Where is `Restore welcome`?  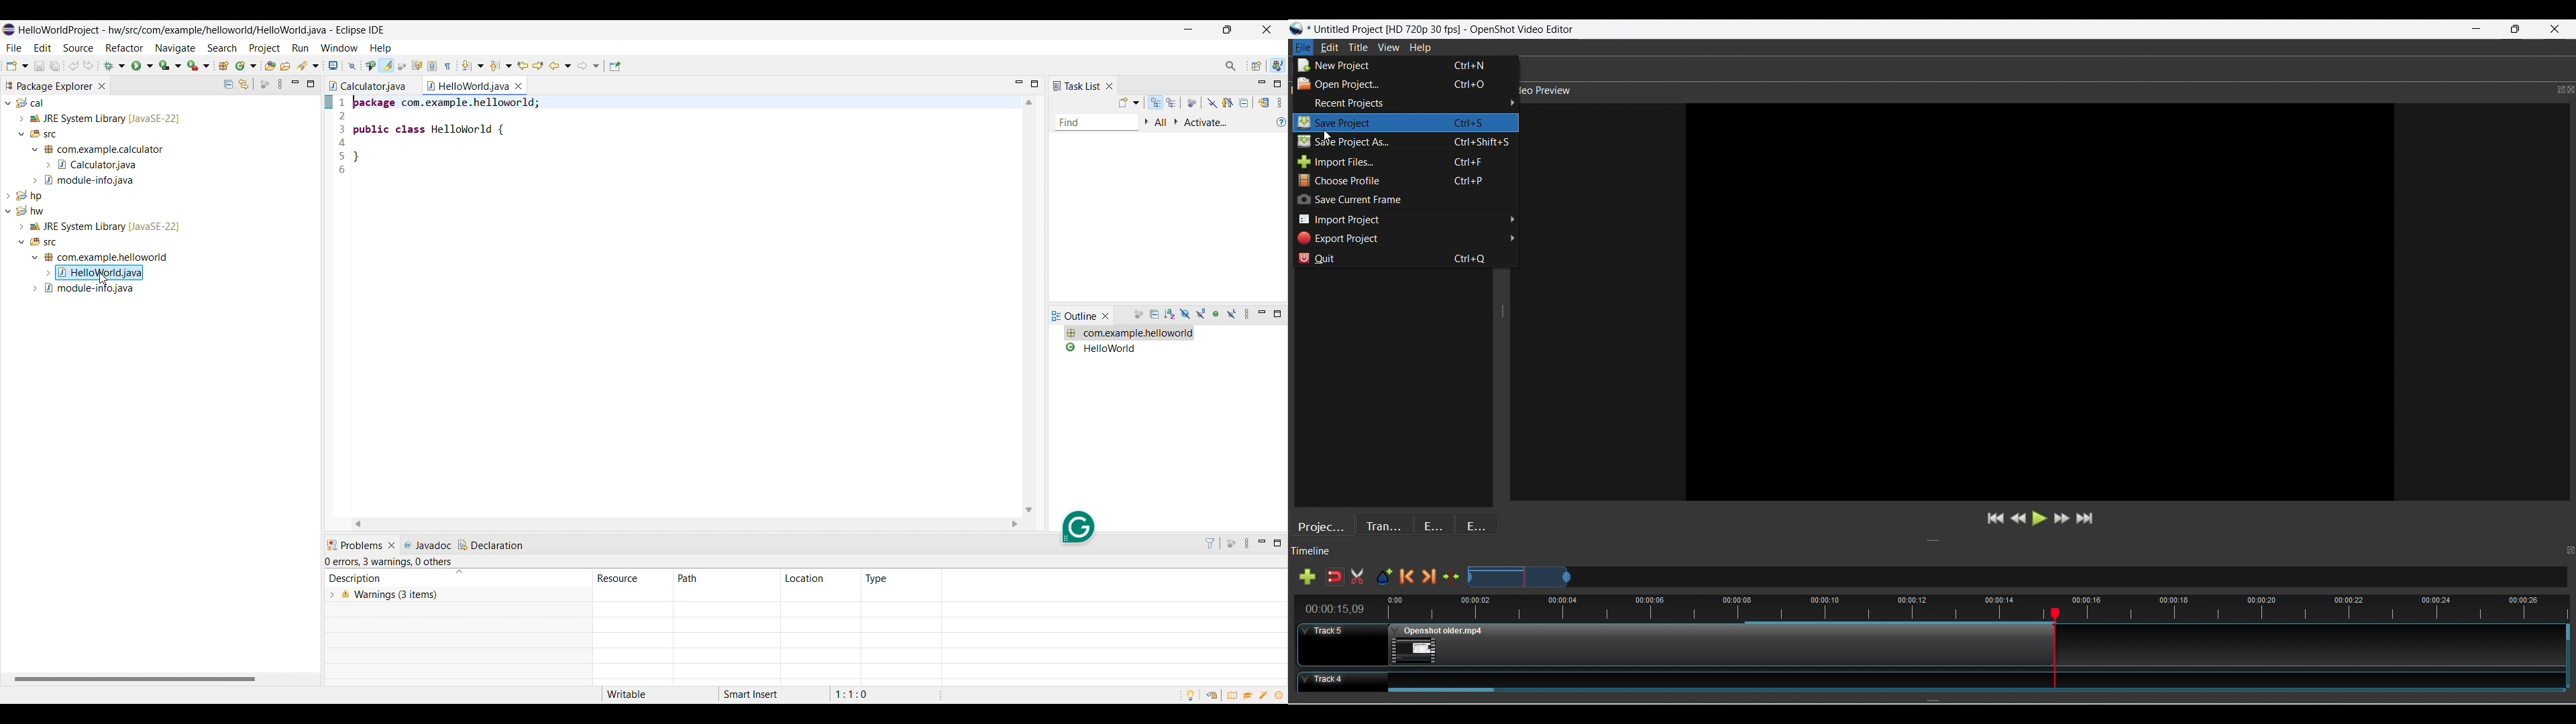
Restore welcome is located at coordinates (1210, 694).